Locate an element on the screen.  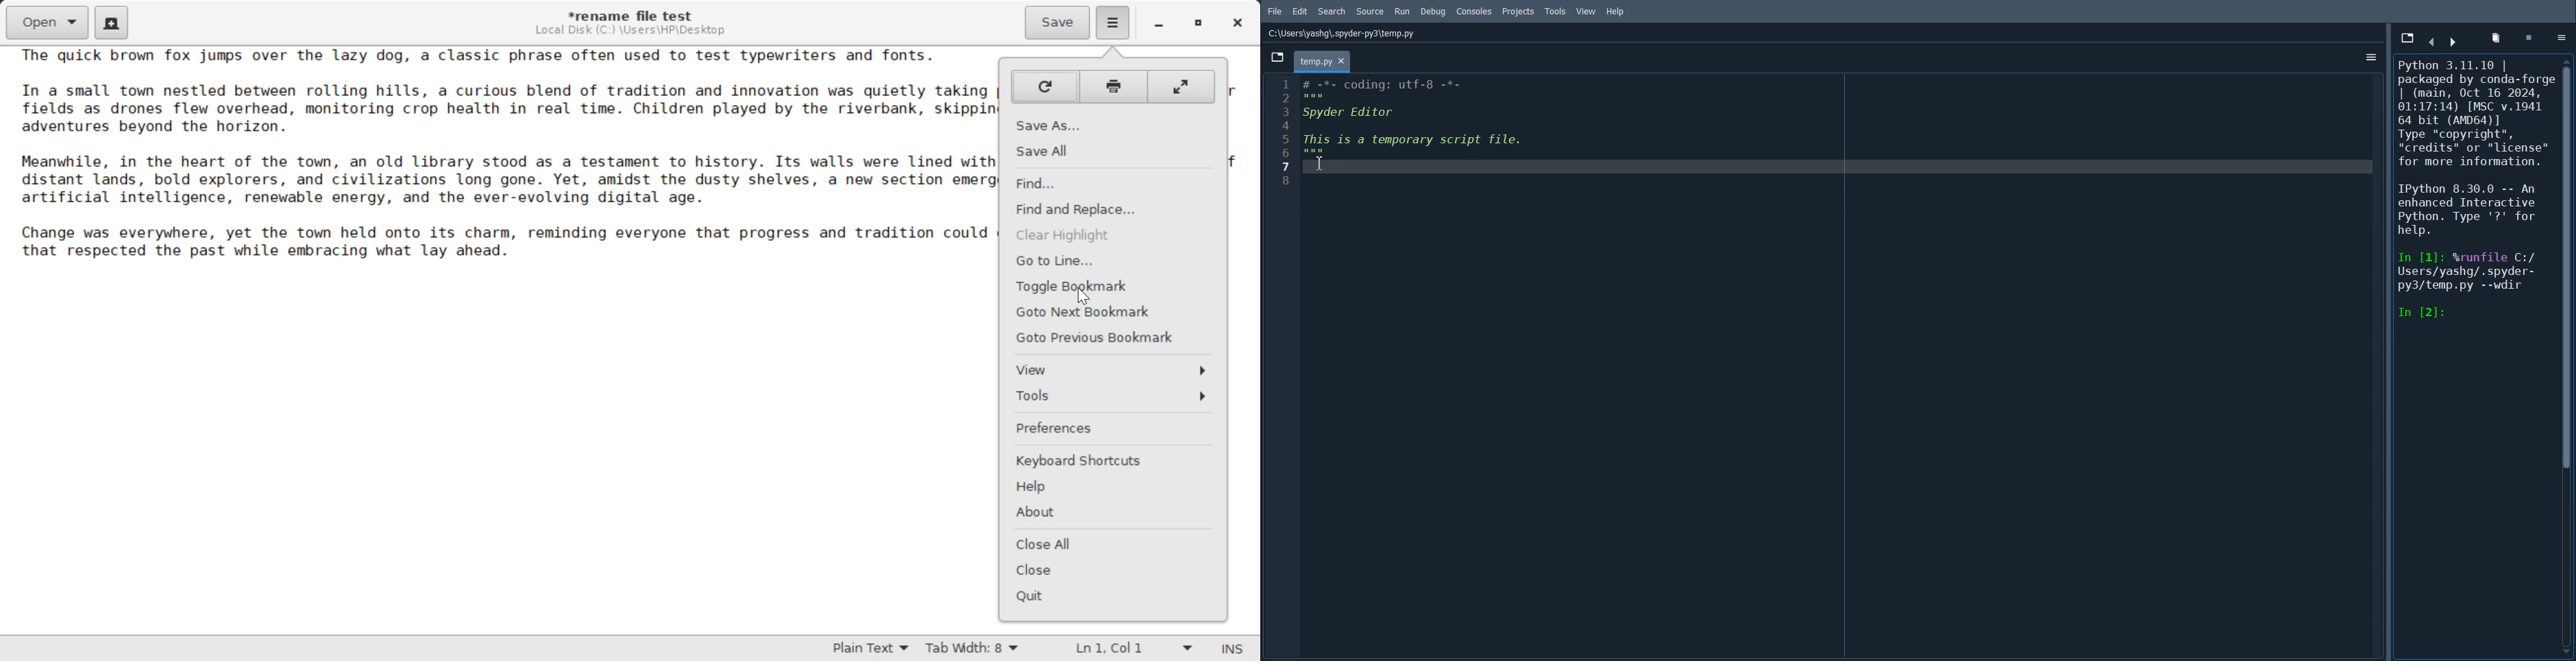
Browse tab is located at coordinates (1278, 58).